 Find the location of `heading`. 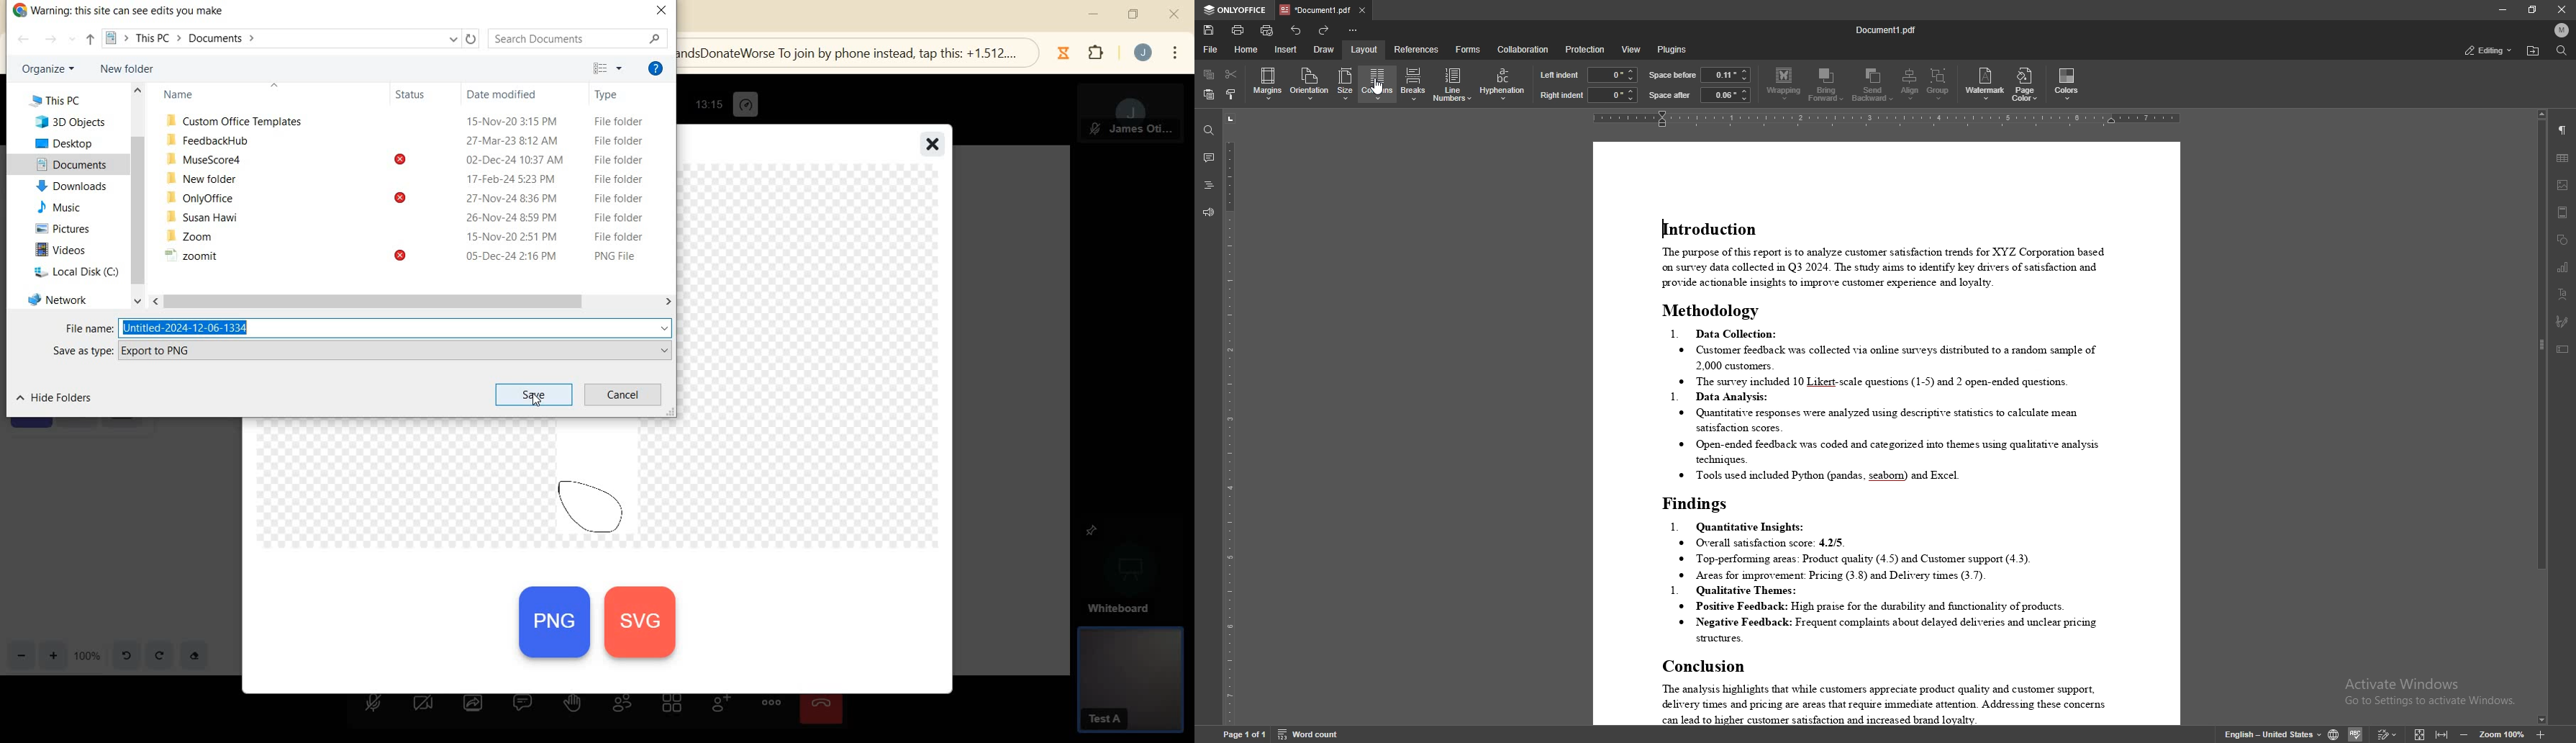

heading is located at coordinates (1209, 186).